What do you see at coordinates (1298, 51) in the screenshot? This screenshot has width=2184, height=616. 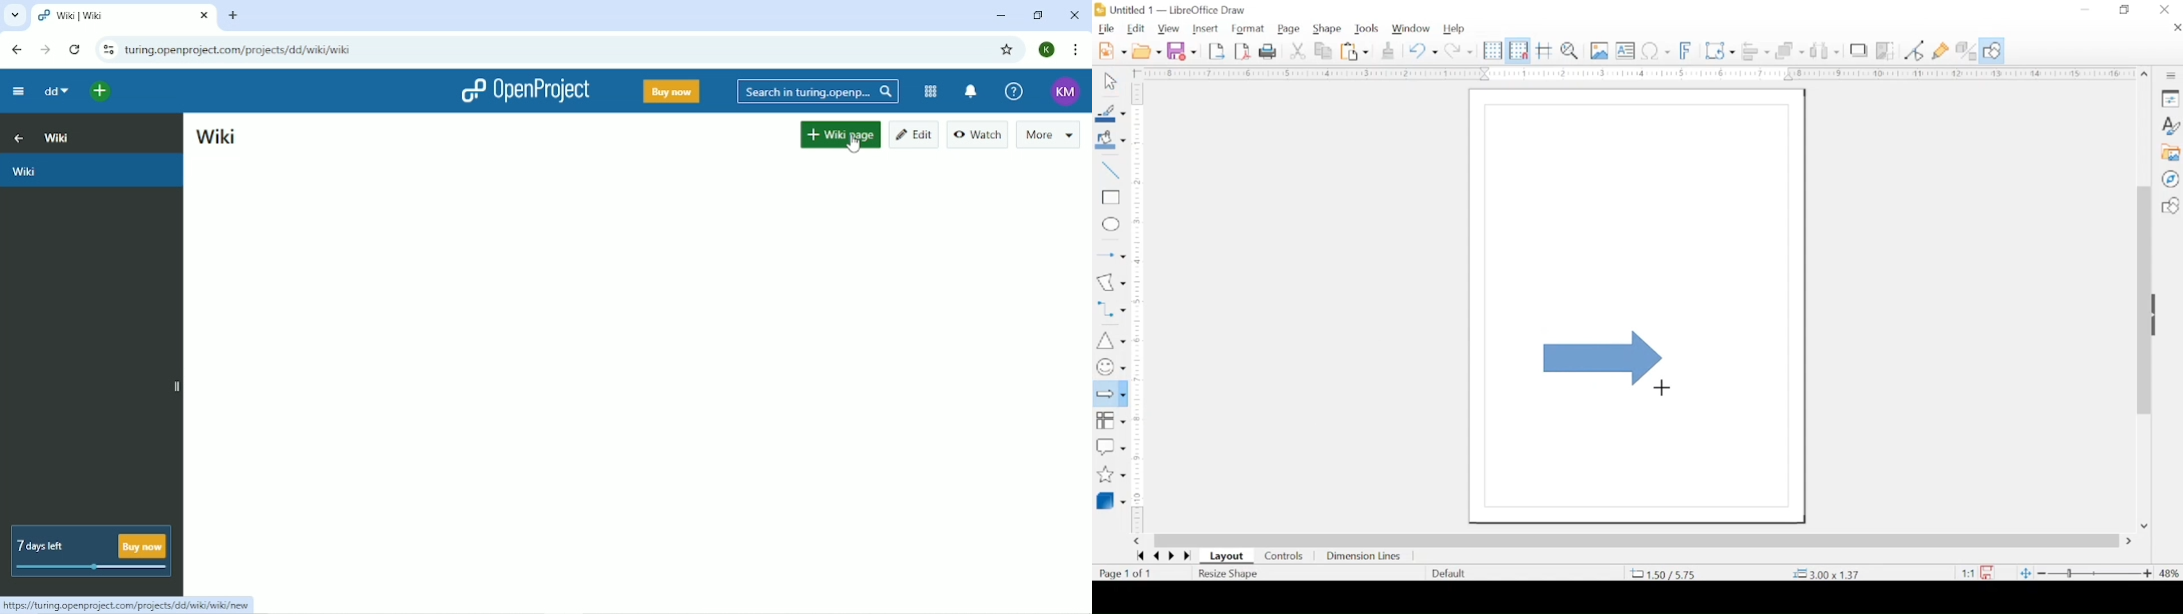 I see `cut` at bounding box center [1298, 51].